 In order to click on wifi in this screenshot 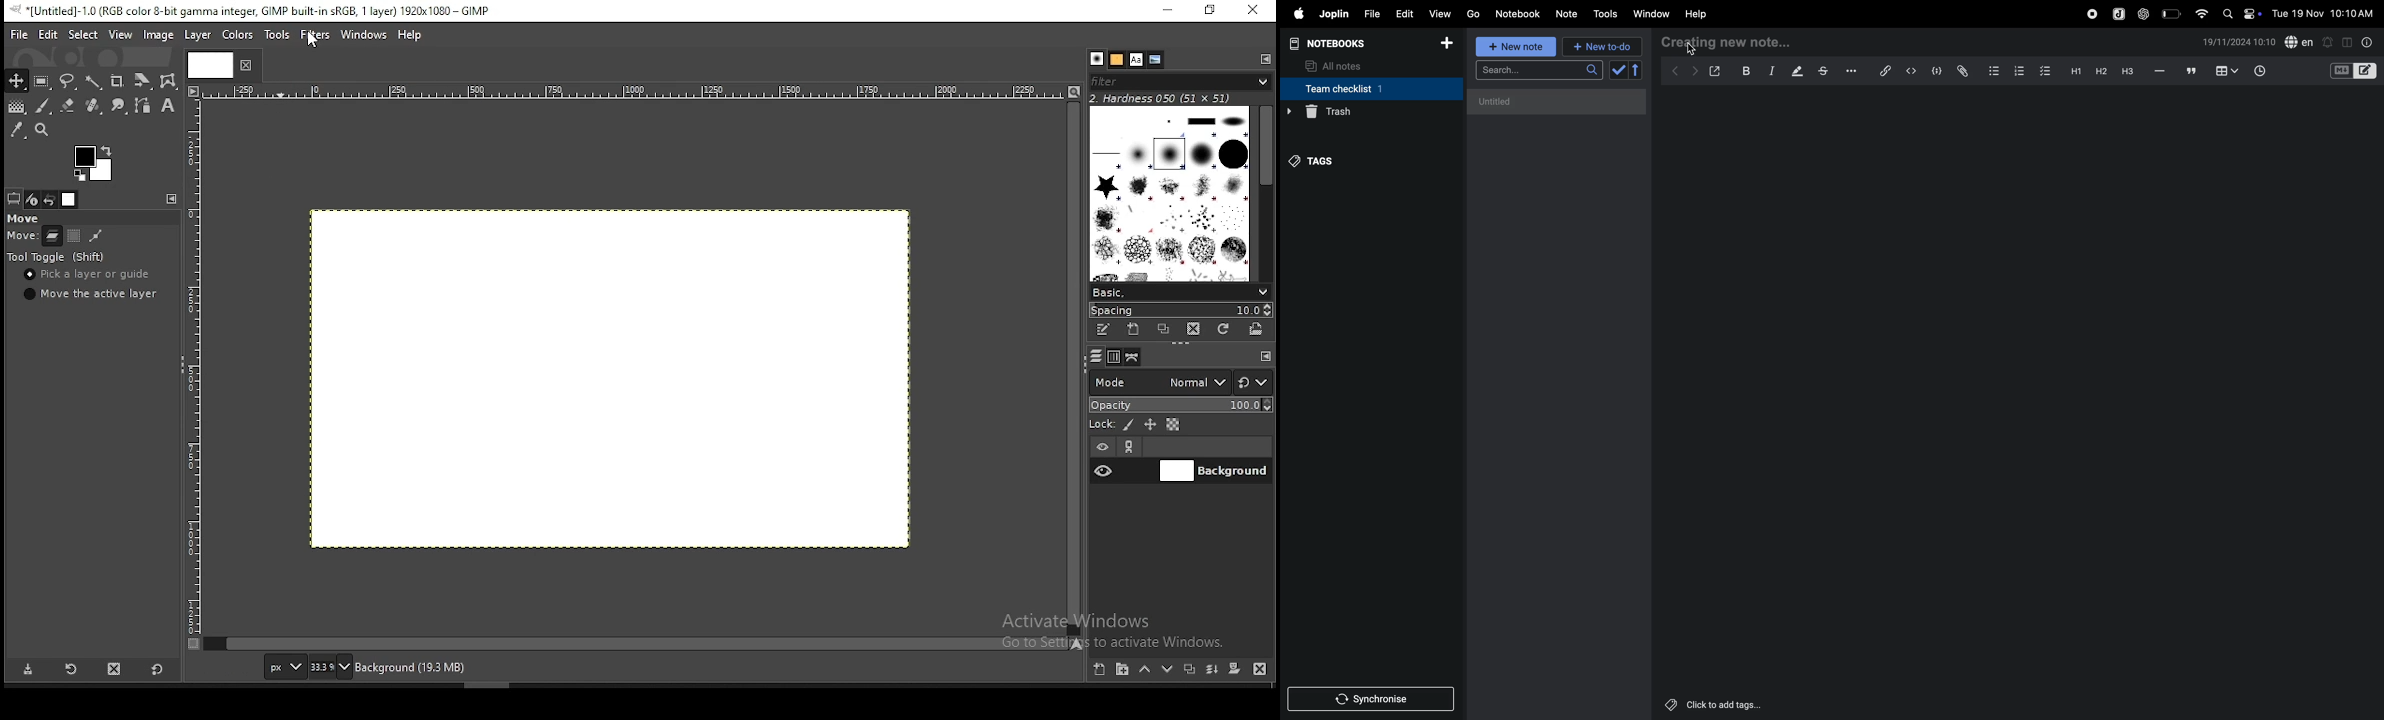, I will do `click(2199, 13)`.